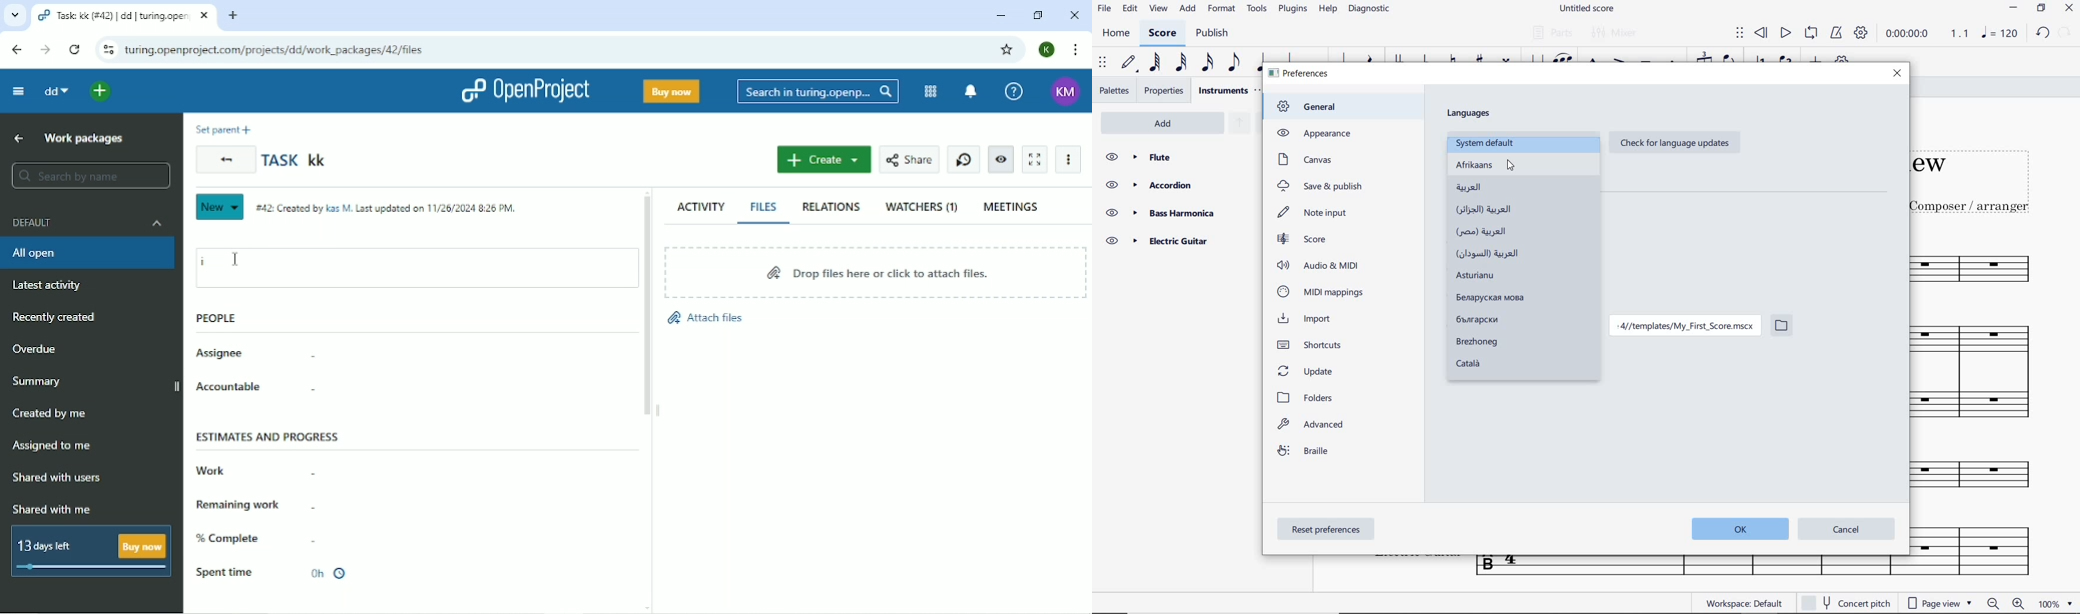 The image size is (2100, 616). Describe the element at coordinates (1328, 530) in the screenshot. I see `reset preferences` at that location.